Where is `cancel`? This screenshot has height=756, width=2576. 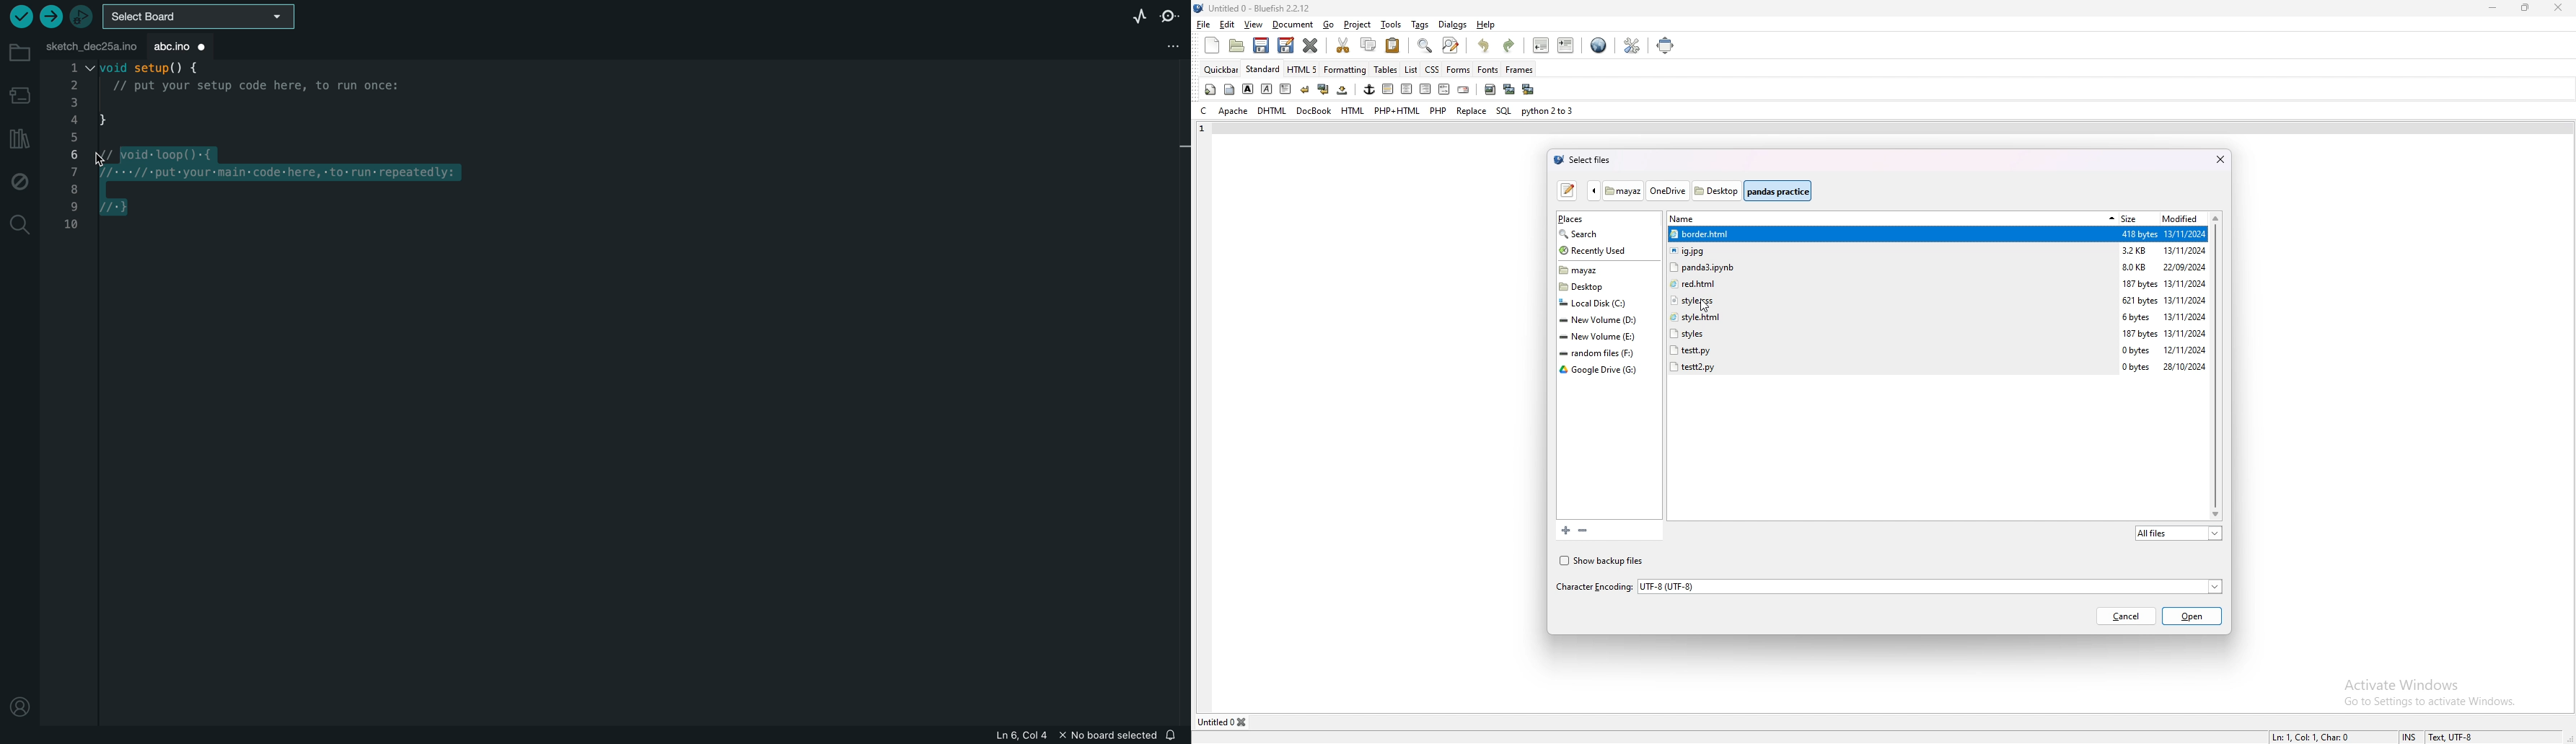
cancel is located at coordinates (2126, 617).